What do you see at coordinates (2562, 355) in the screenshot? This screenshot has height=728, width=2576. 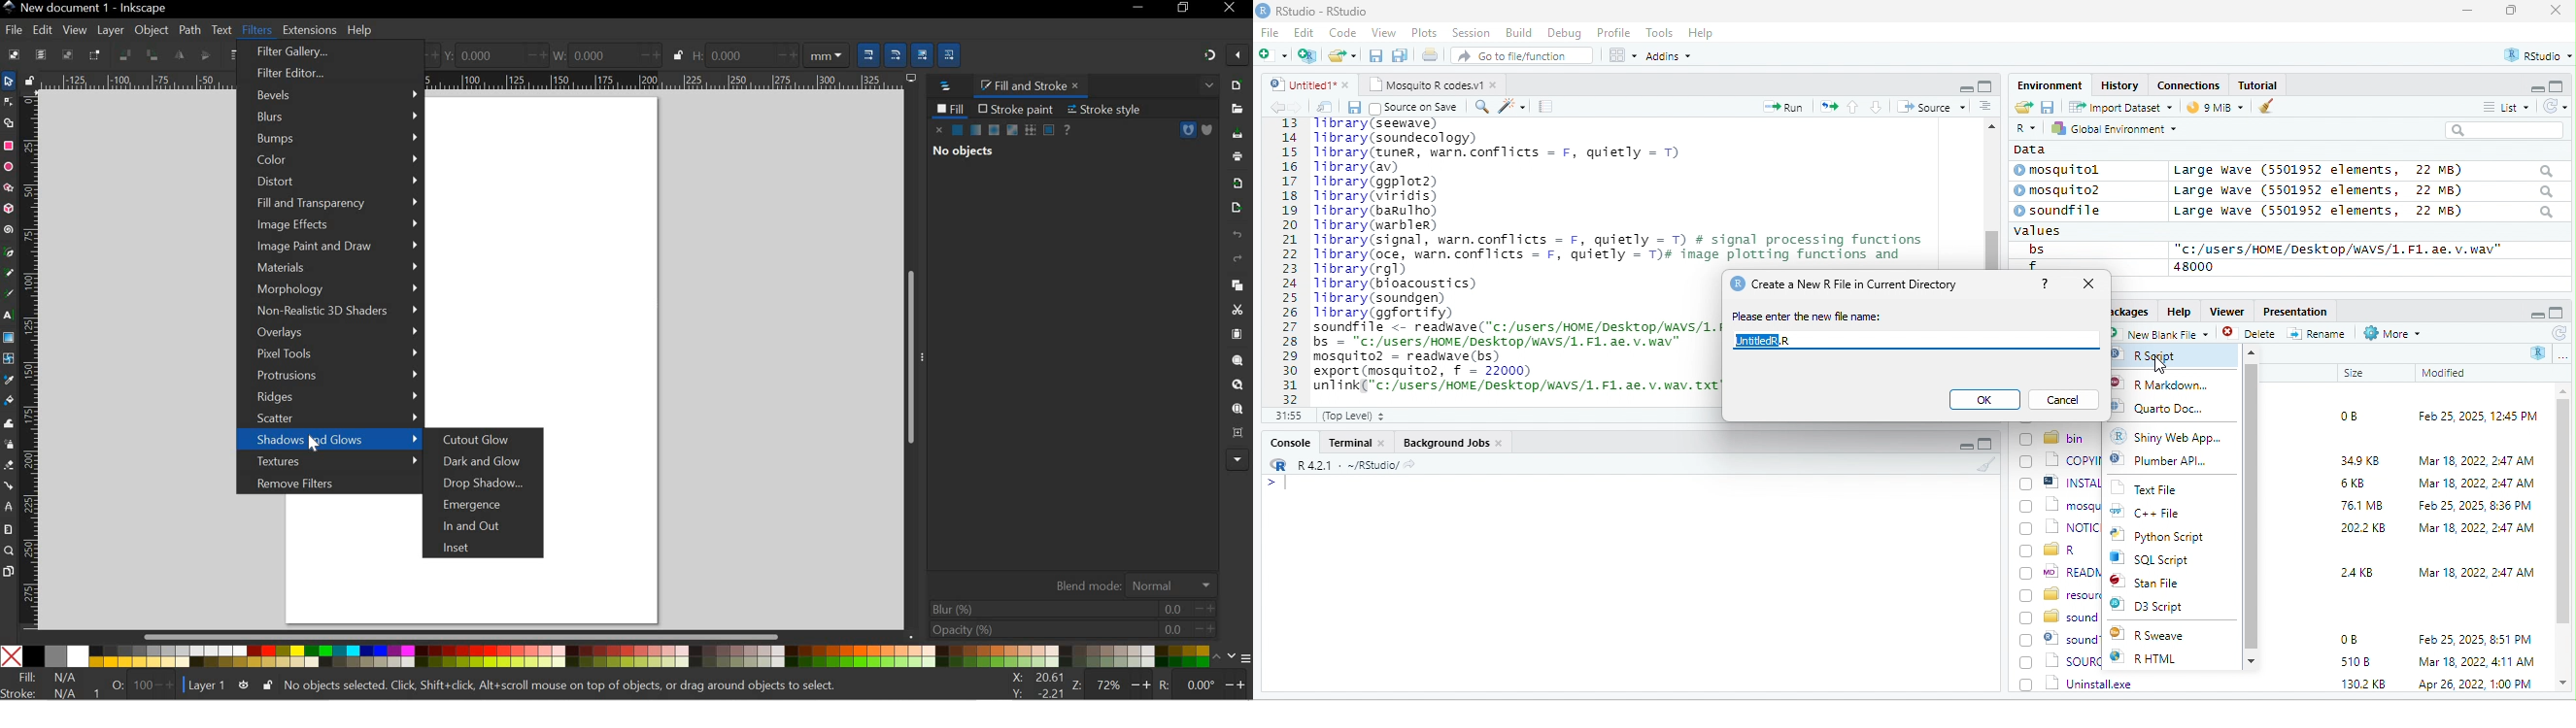 I see `more` at bounding box center [2562, 355].